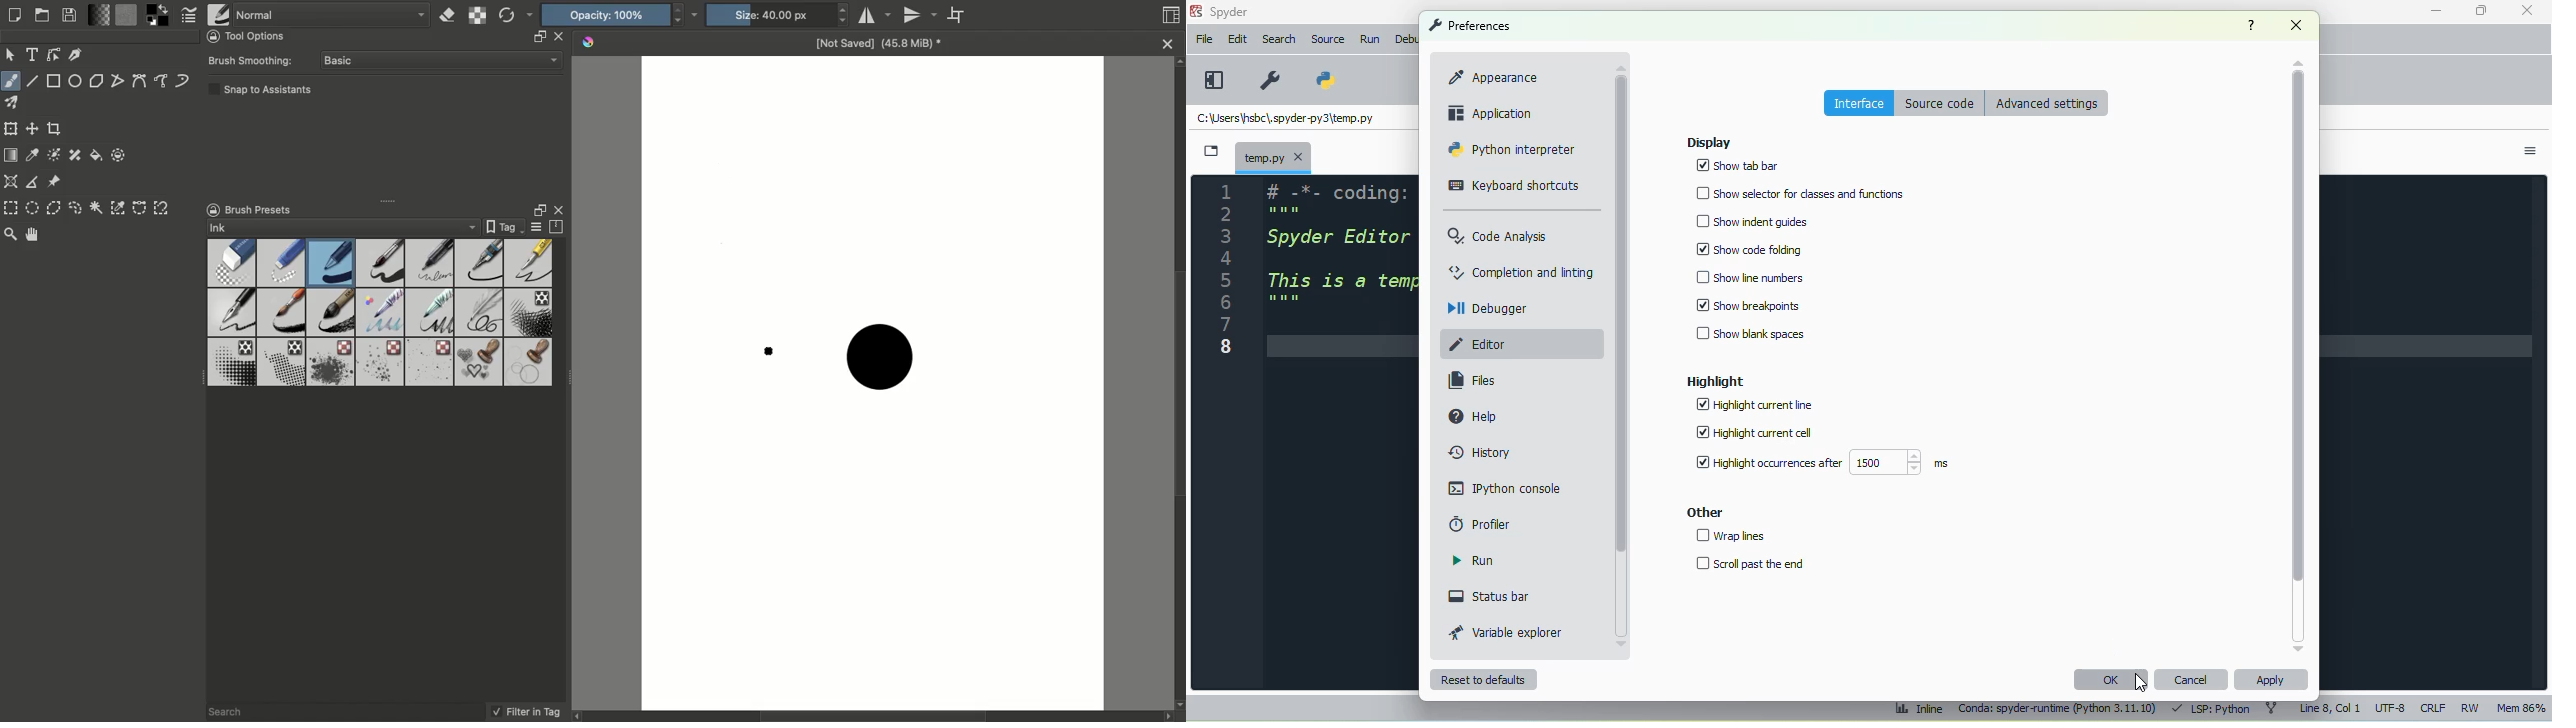 Image resolution: width=2576 pixels, height=728 pixels. What do you see at coordinates (2057, 710) in the screenshot?
I see `conda: spyder-runtime (python 3. 11. 10)` at bounding box center [2057, 710].